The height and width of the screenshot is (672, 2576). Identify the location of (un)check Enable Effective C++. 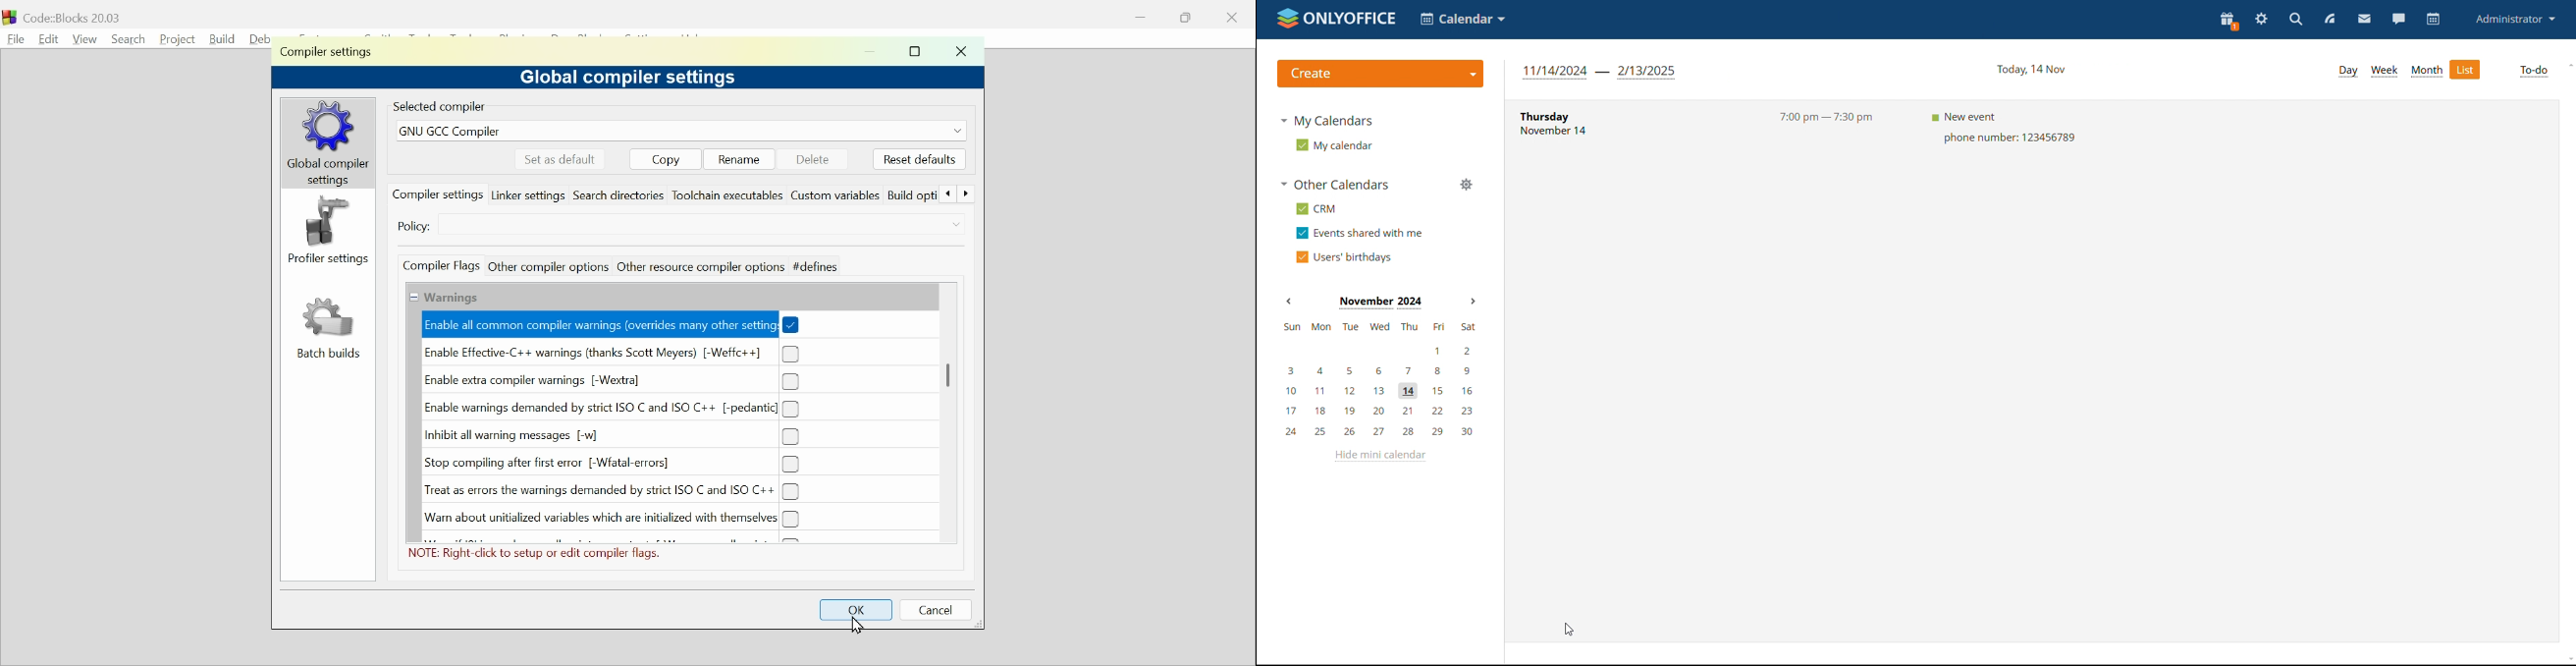
(611, 354).